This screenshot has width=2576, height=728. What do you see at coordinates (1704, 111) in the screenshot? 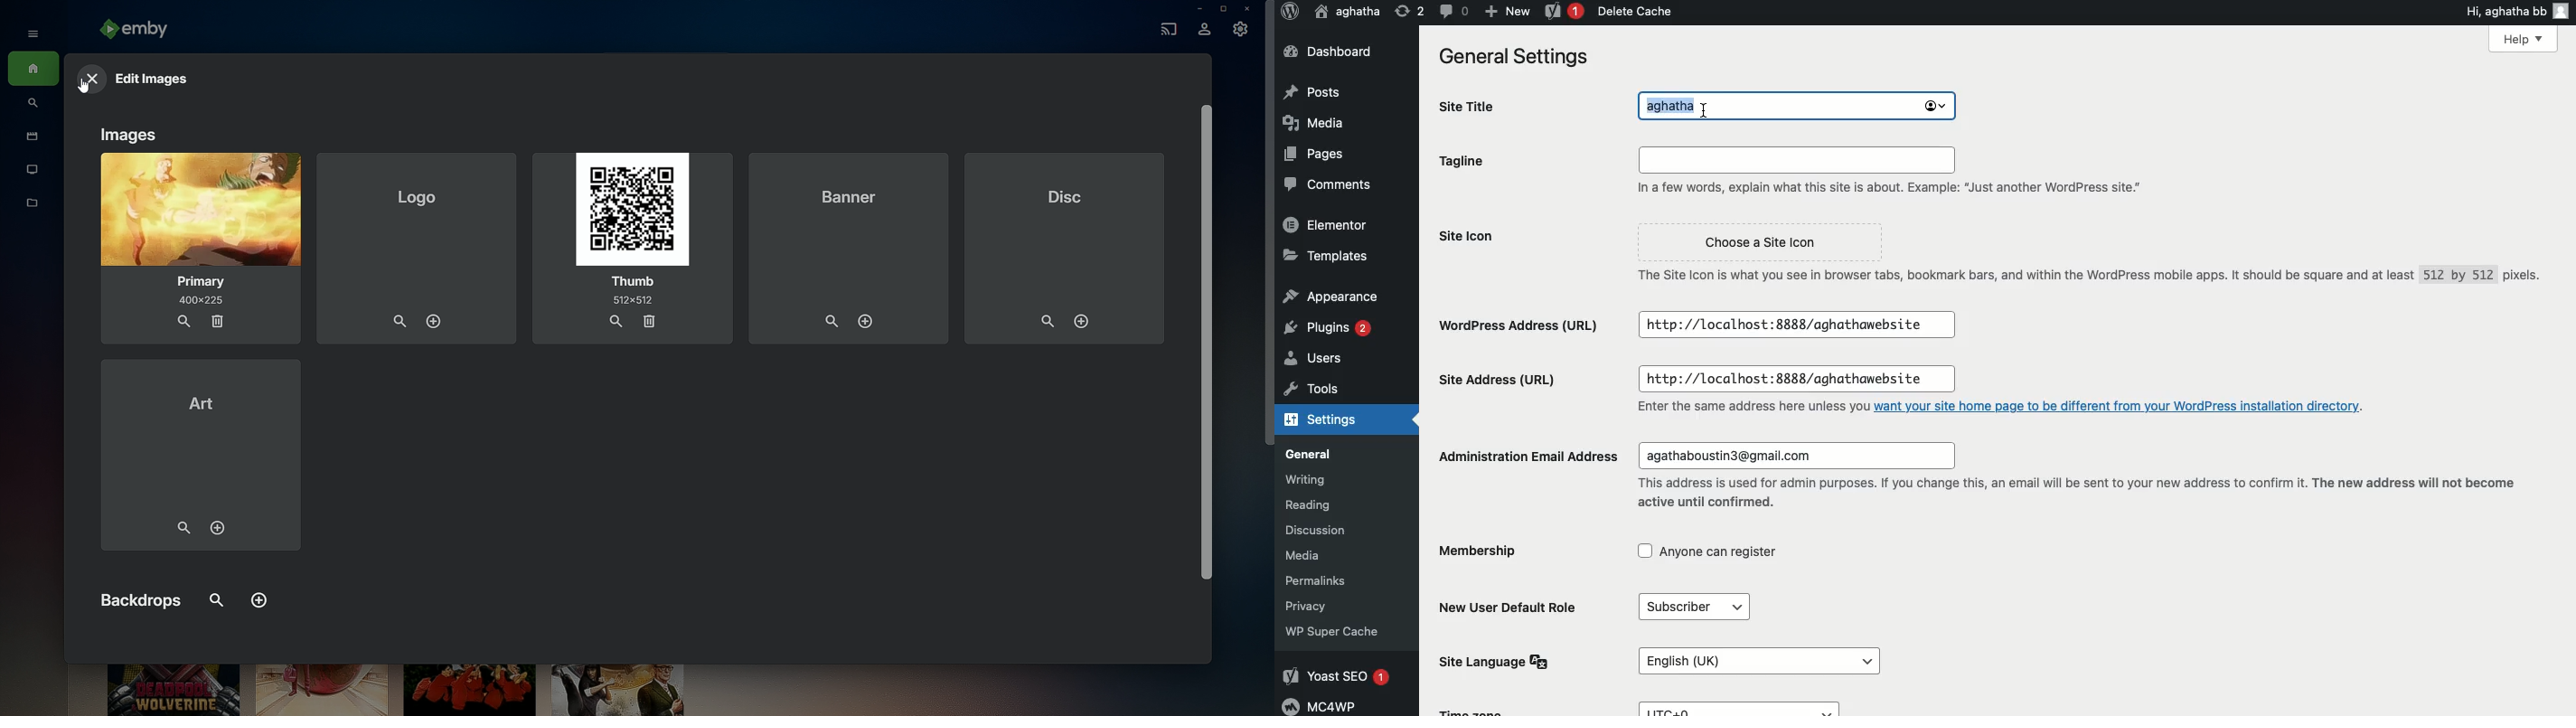
I see `I beam cursor` at bounding box center [1704, 111].